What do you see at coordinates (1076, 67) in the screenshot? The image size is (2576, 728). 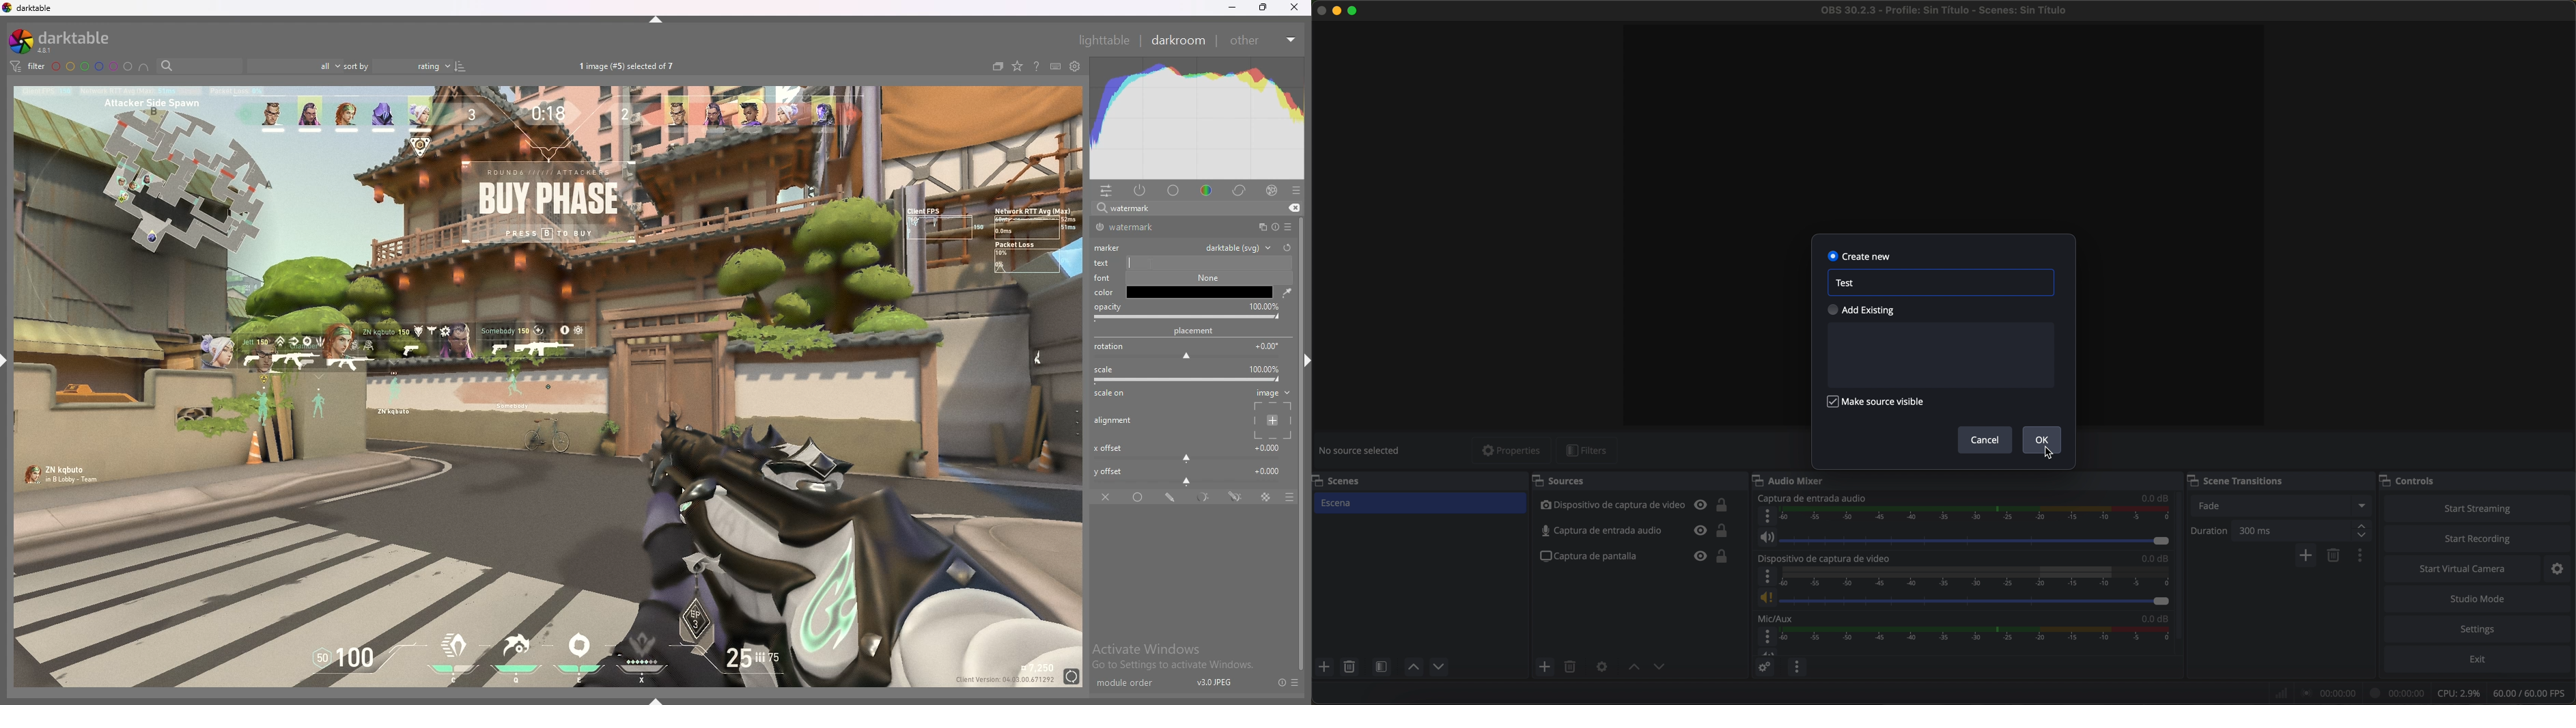 I see `show global preference` at bounding box center [1076, 67].